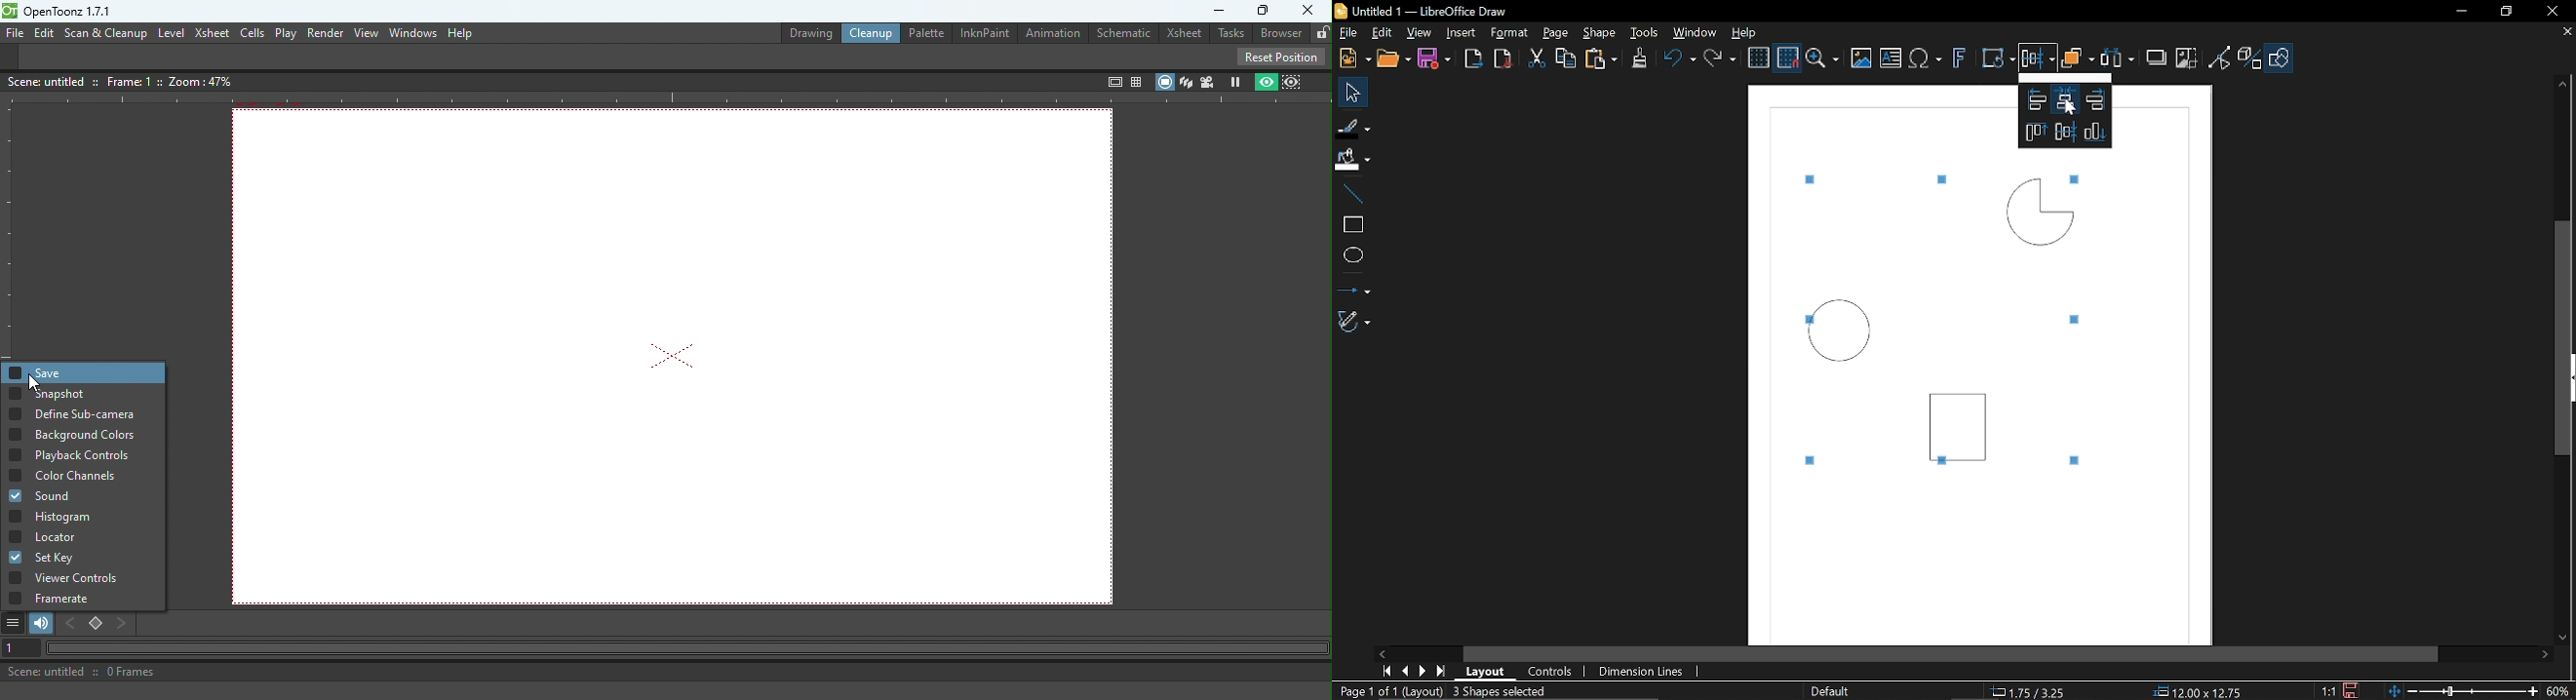  I want to click on Rectangle, so click(1349, 223).